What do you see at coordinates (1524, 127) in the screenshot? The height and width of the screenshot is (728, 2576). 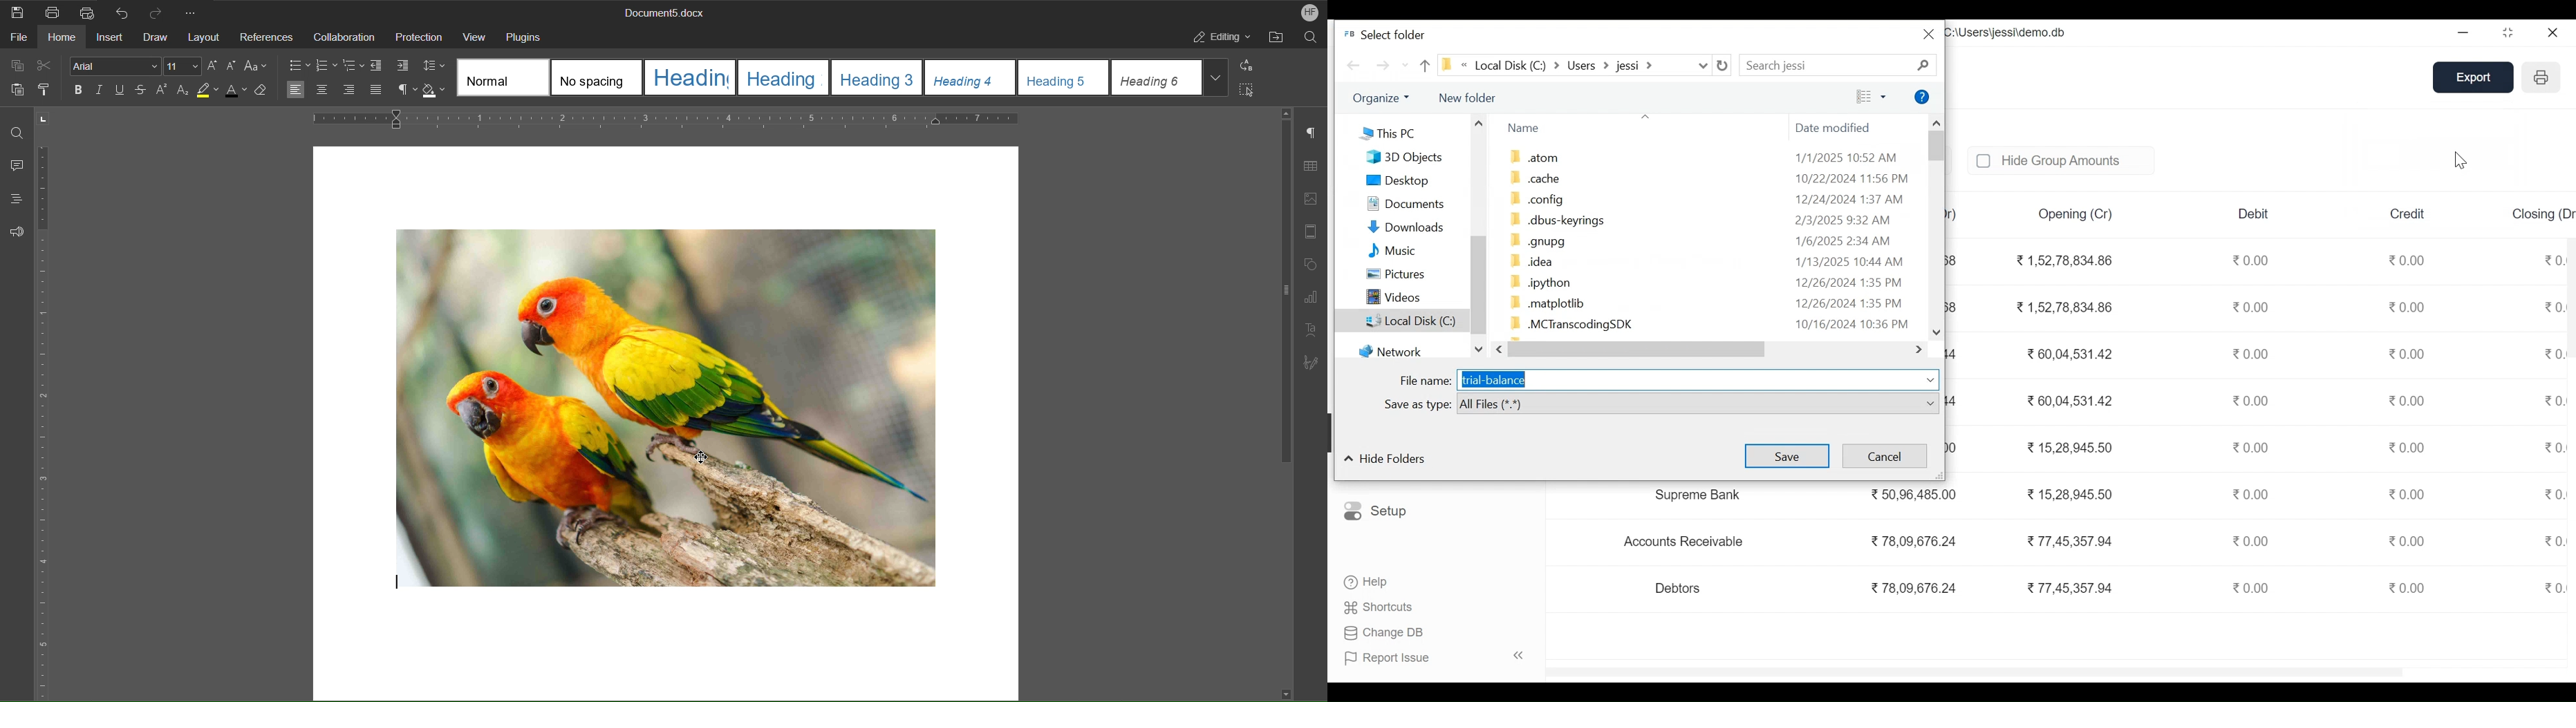 I see `Name` at bounding box center [1524, 127].